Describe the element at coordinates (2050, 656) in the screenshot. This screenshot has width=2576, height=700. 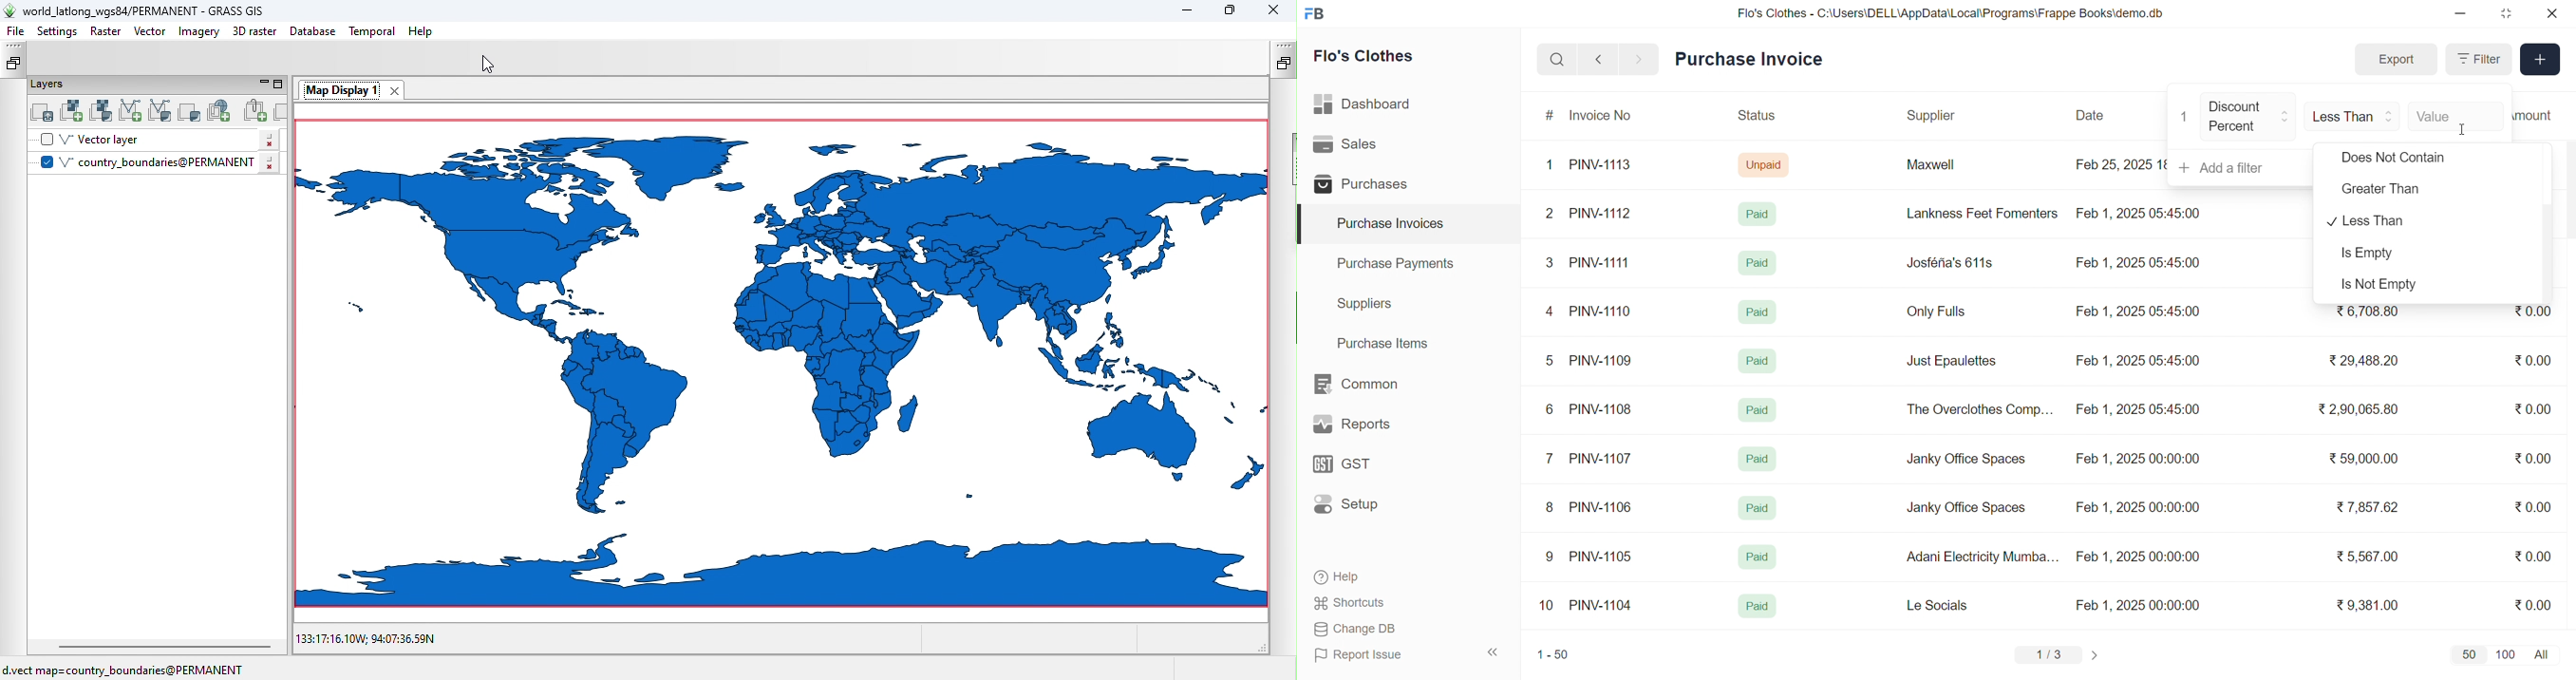
I see `1/3` at that location.